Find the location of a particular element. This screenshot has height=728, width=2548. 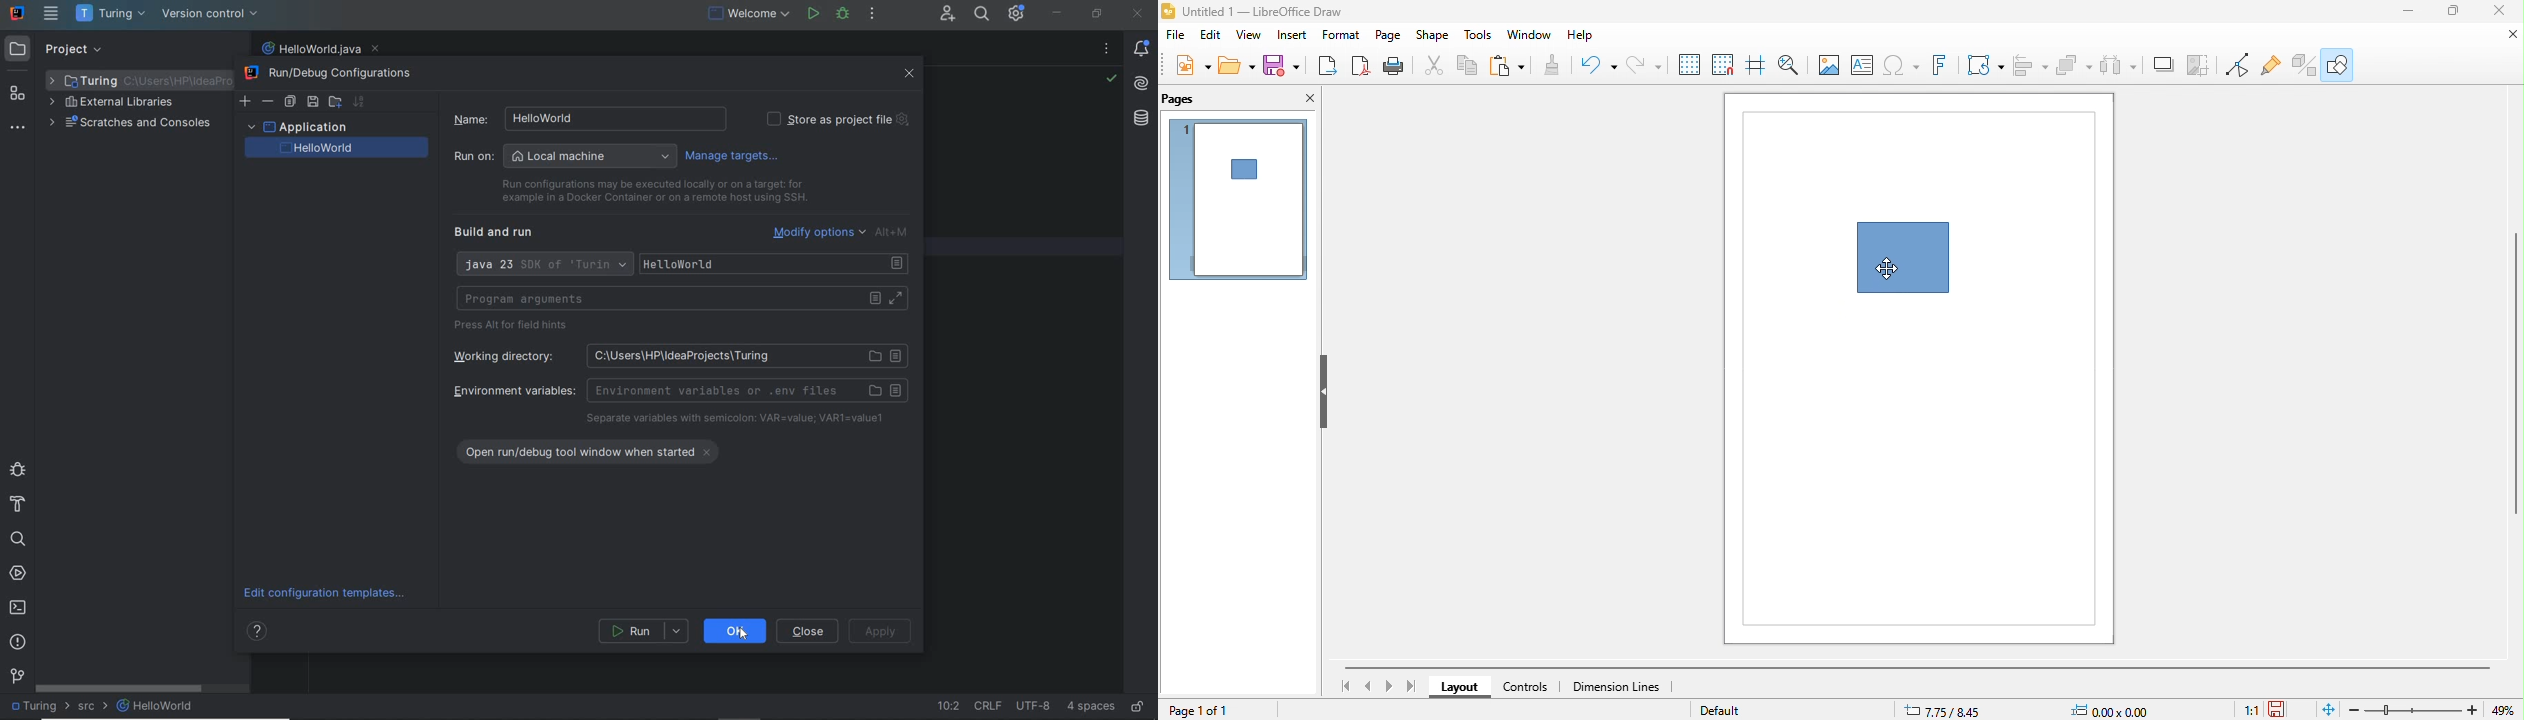

zoom and pan is located at coordinates (1794, 67).